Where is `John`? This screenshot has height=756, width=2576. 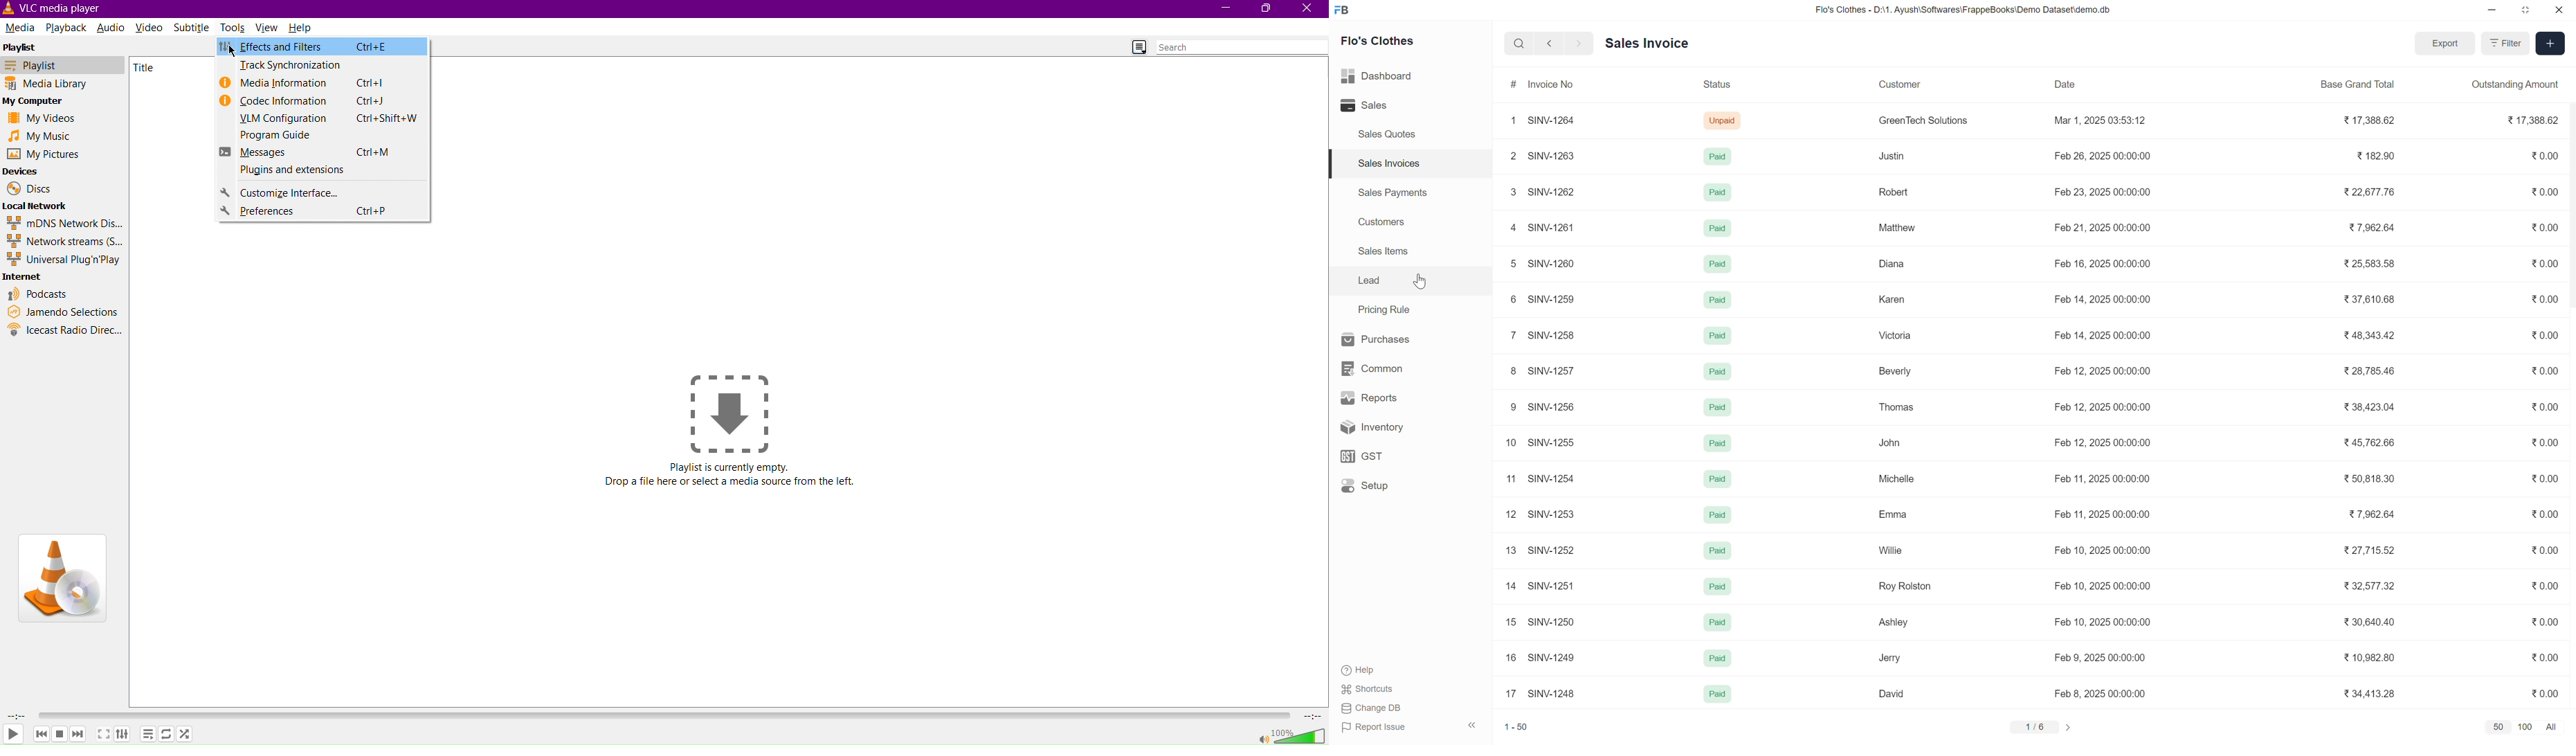 John is located at coordinates (1891, 442).